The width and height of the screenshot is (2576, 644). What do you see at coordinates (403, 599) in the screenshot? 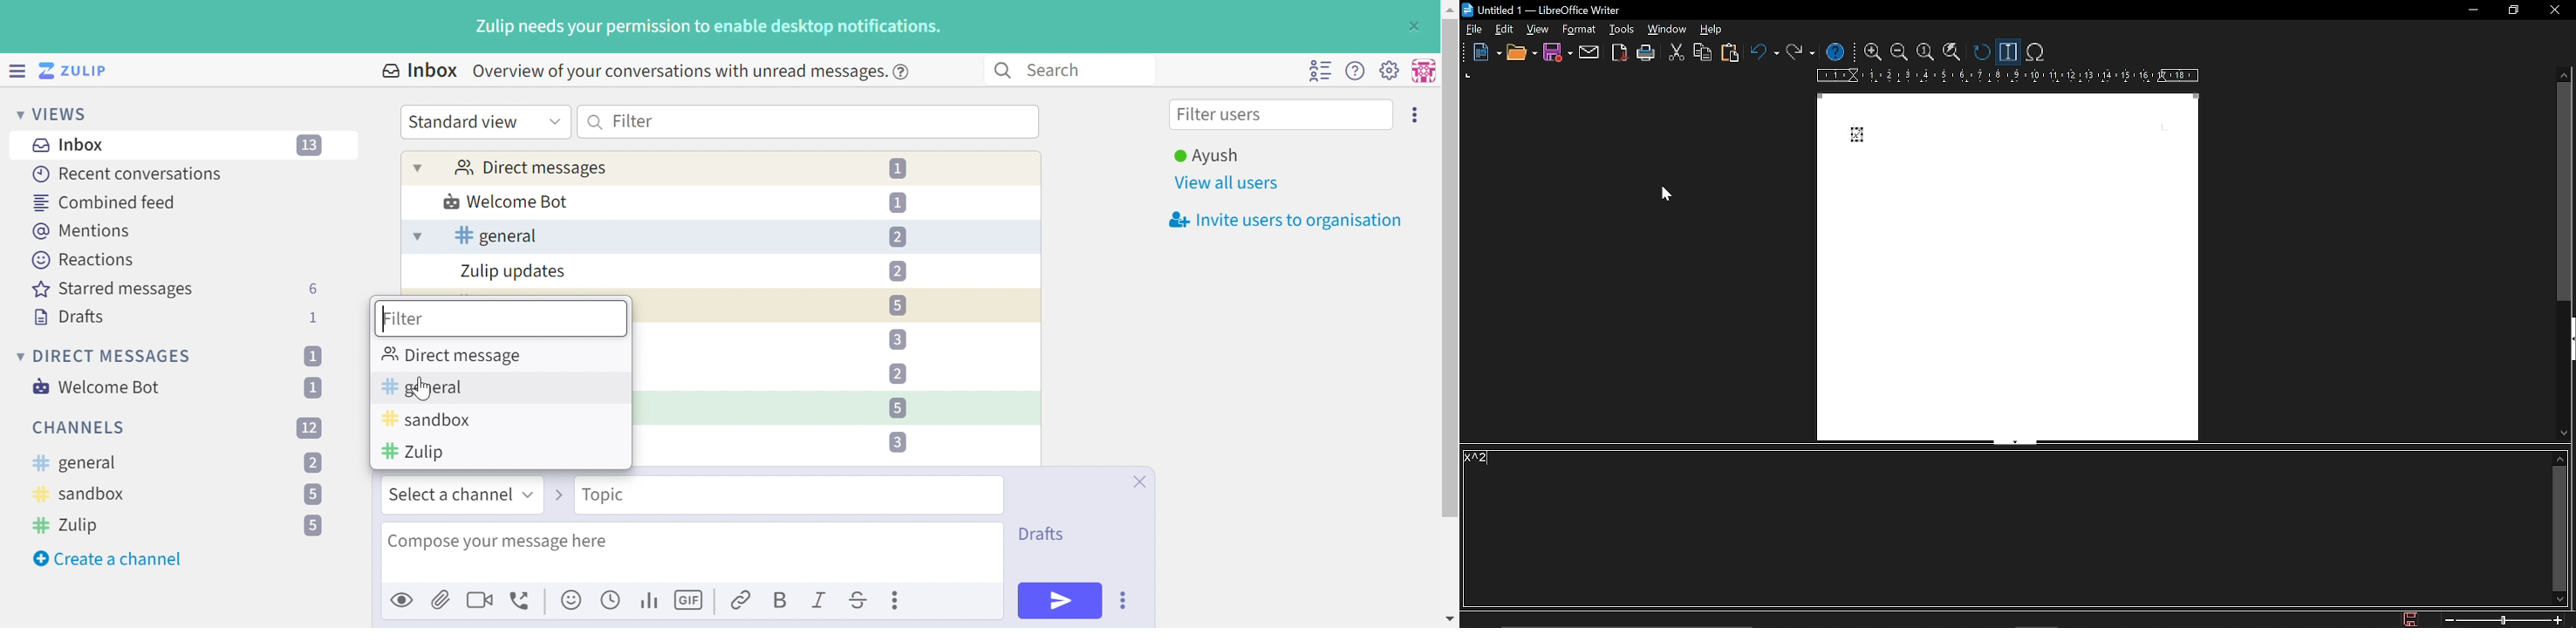
I see `Preview` at bounding box center [403, 599].